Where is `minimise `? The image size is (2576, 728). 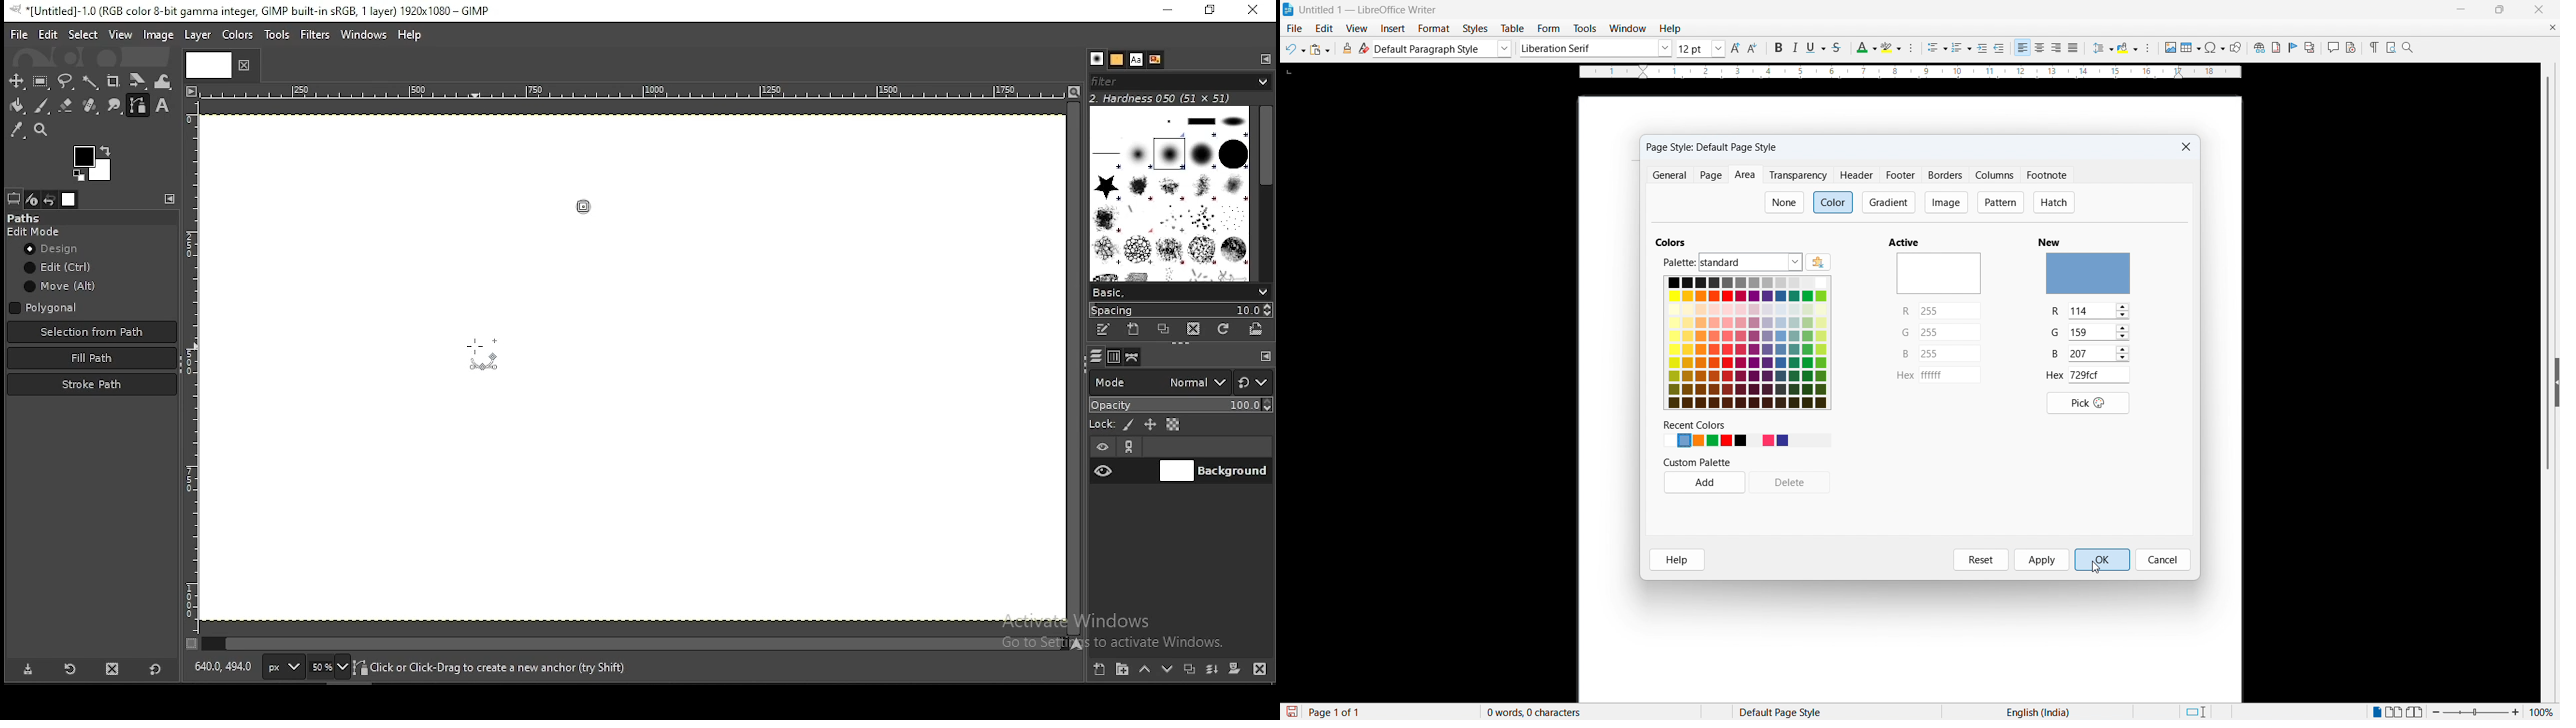 minimise  is located at coordinates (2460, 9).